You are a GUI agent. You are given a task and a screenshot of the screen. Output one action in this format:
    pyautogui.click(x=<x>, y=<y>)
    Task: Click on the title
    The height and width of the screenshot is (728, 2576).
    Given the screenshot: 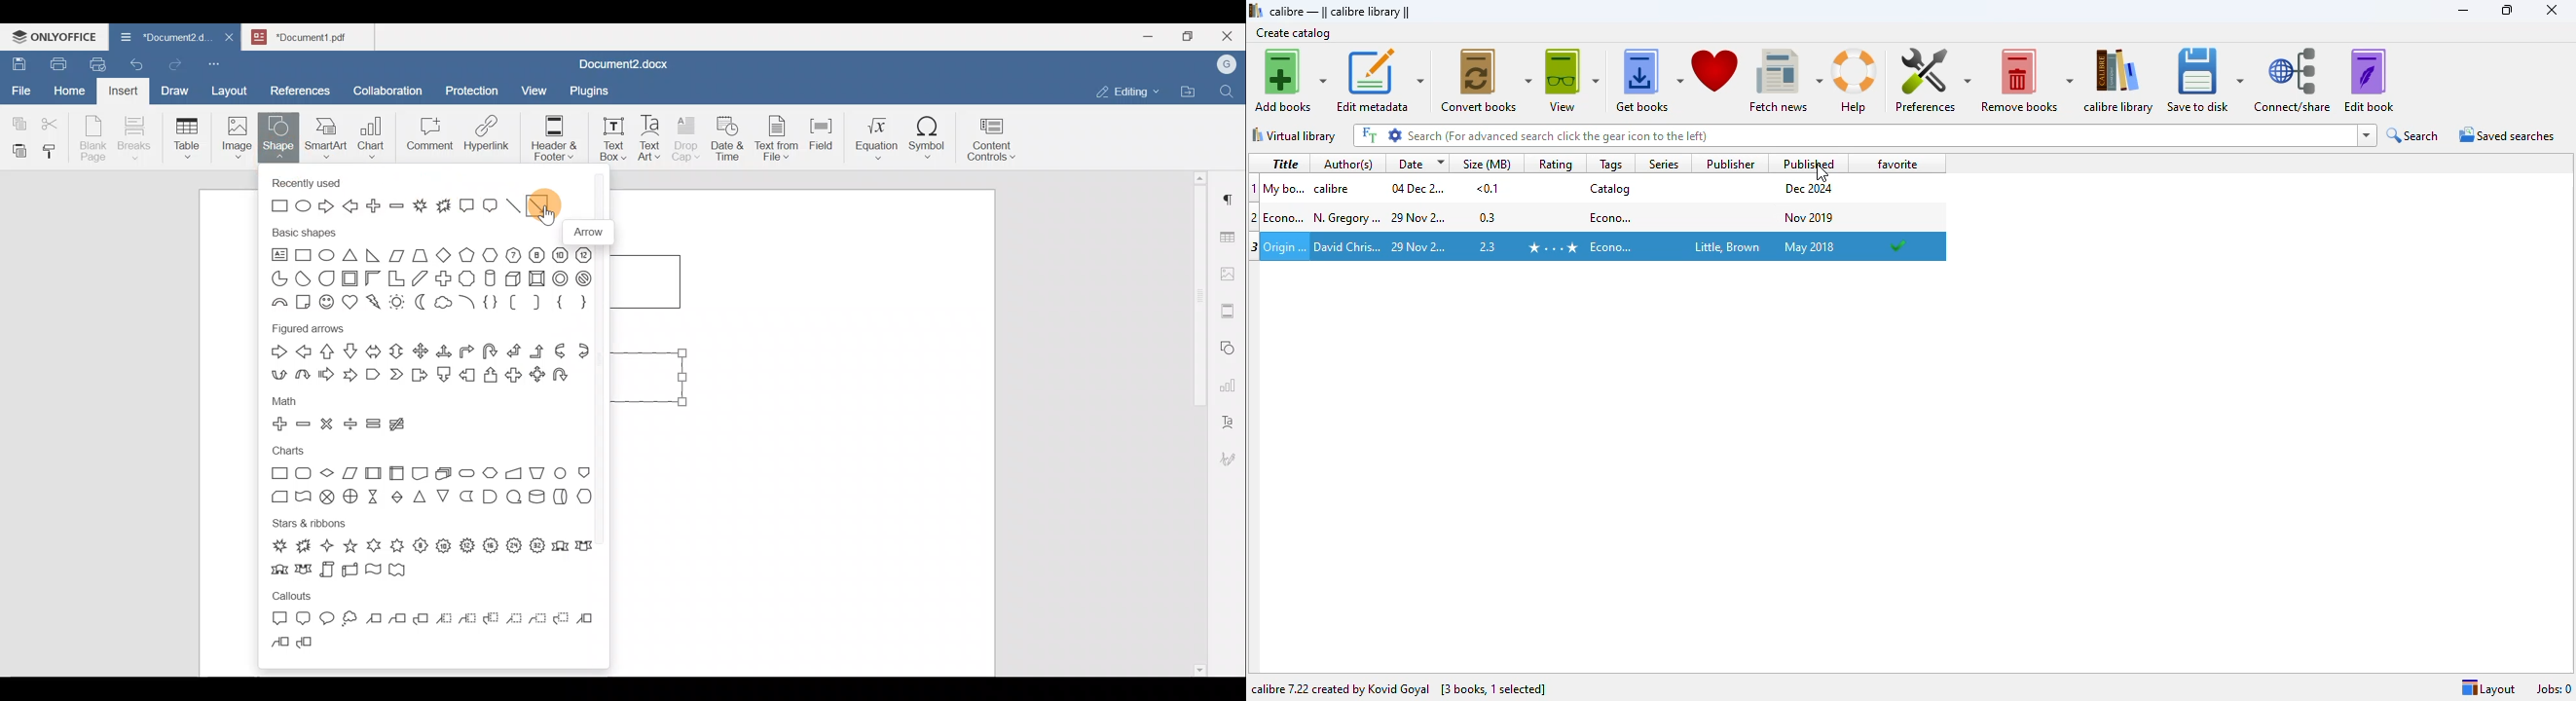 What is the action you would take?
    pyautogui.click(x=1285, y=216)
    